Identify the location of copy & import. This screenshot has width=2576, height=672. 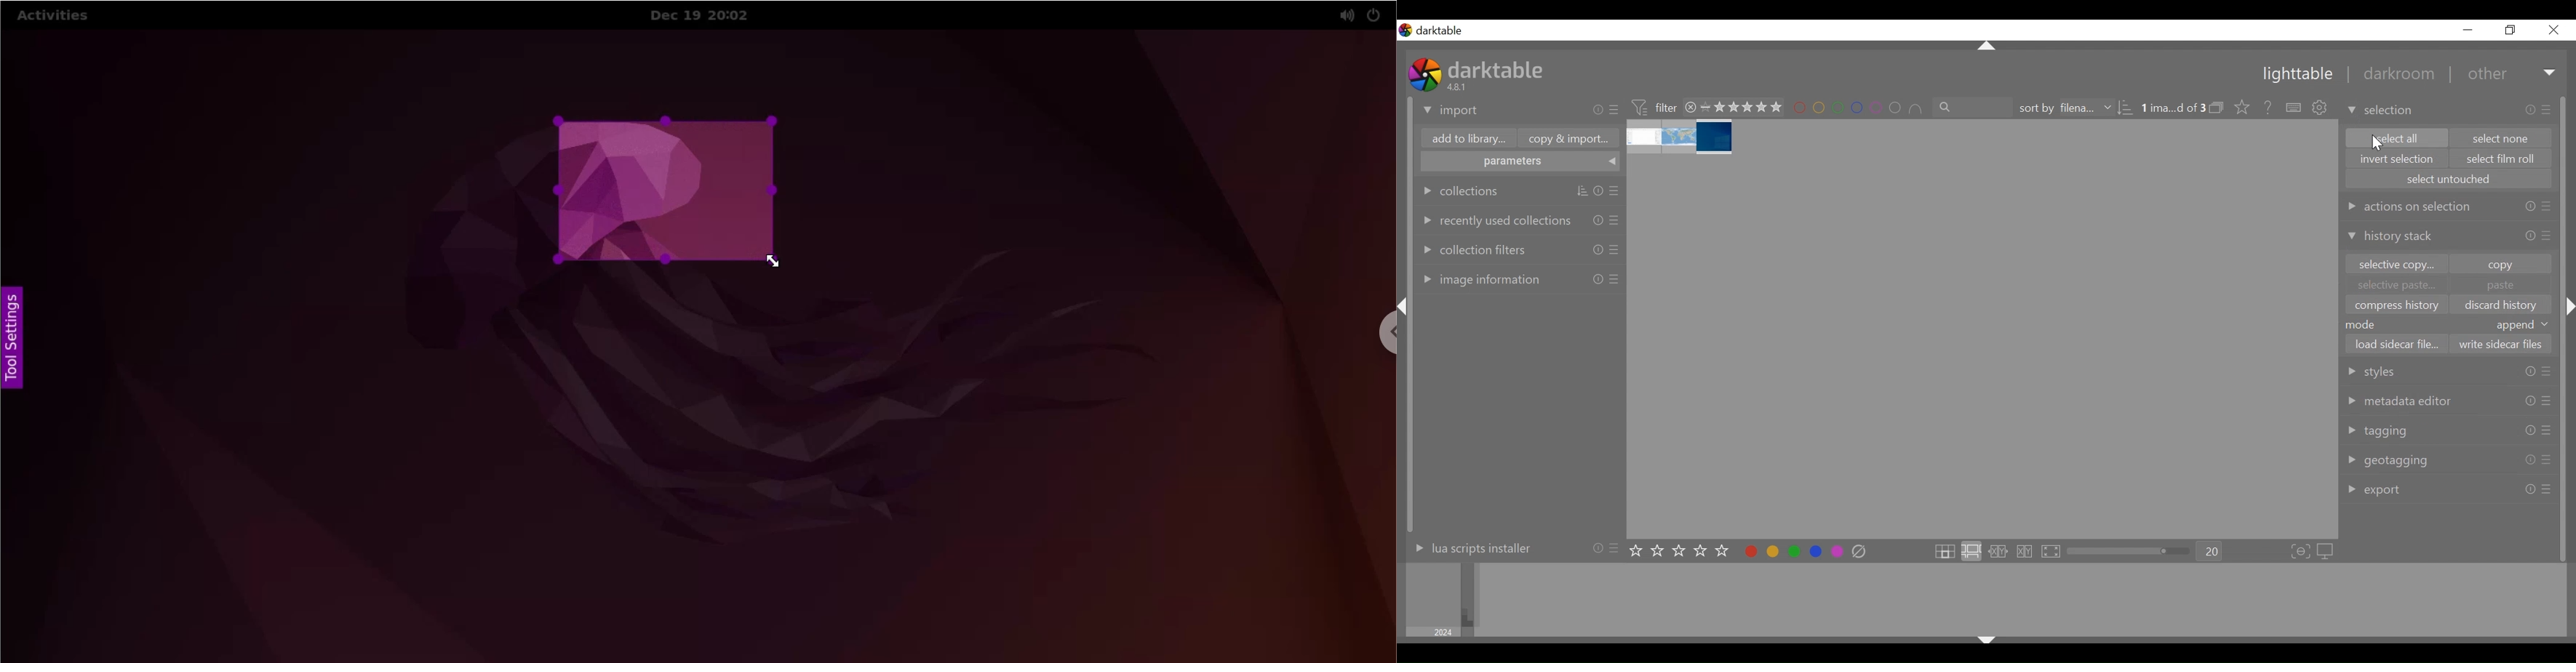
(1565, 139).